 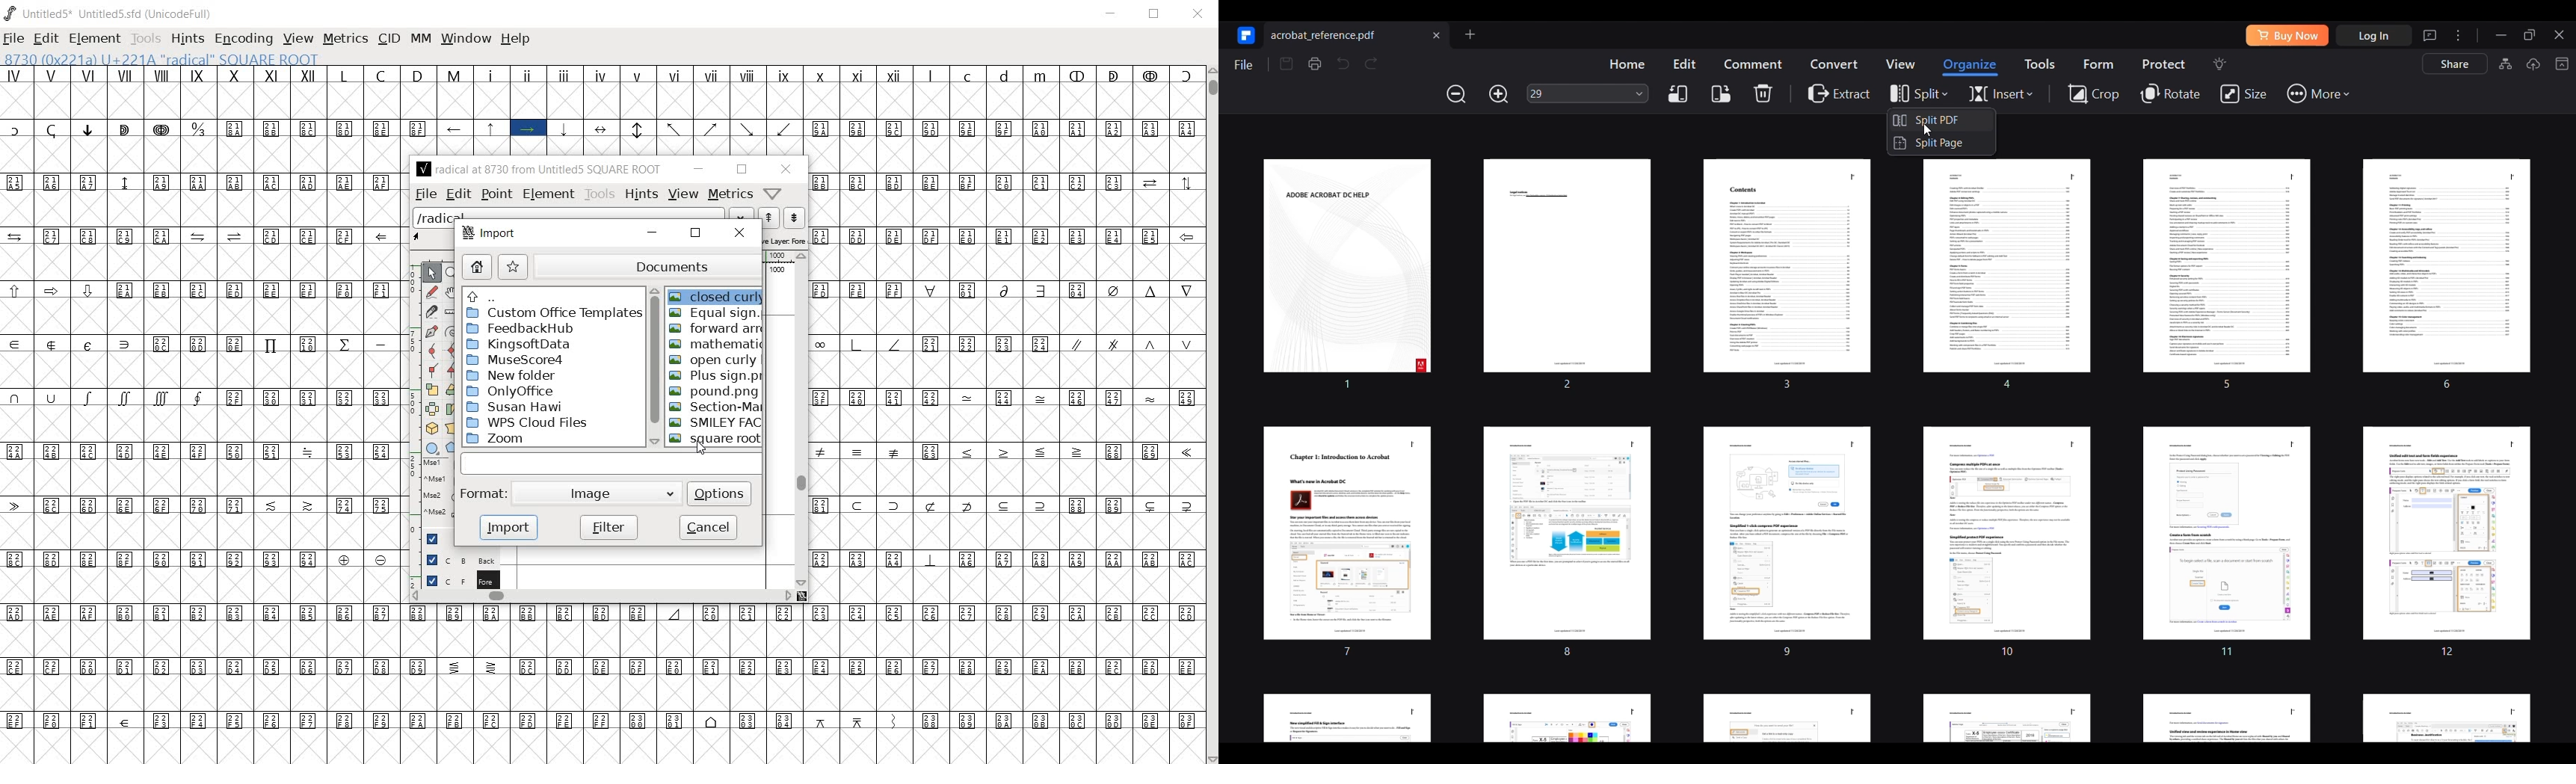 I want to click on add a curve point always either horizontal or vertical, so click(x=449, y=349).